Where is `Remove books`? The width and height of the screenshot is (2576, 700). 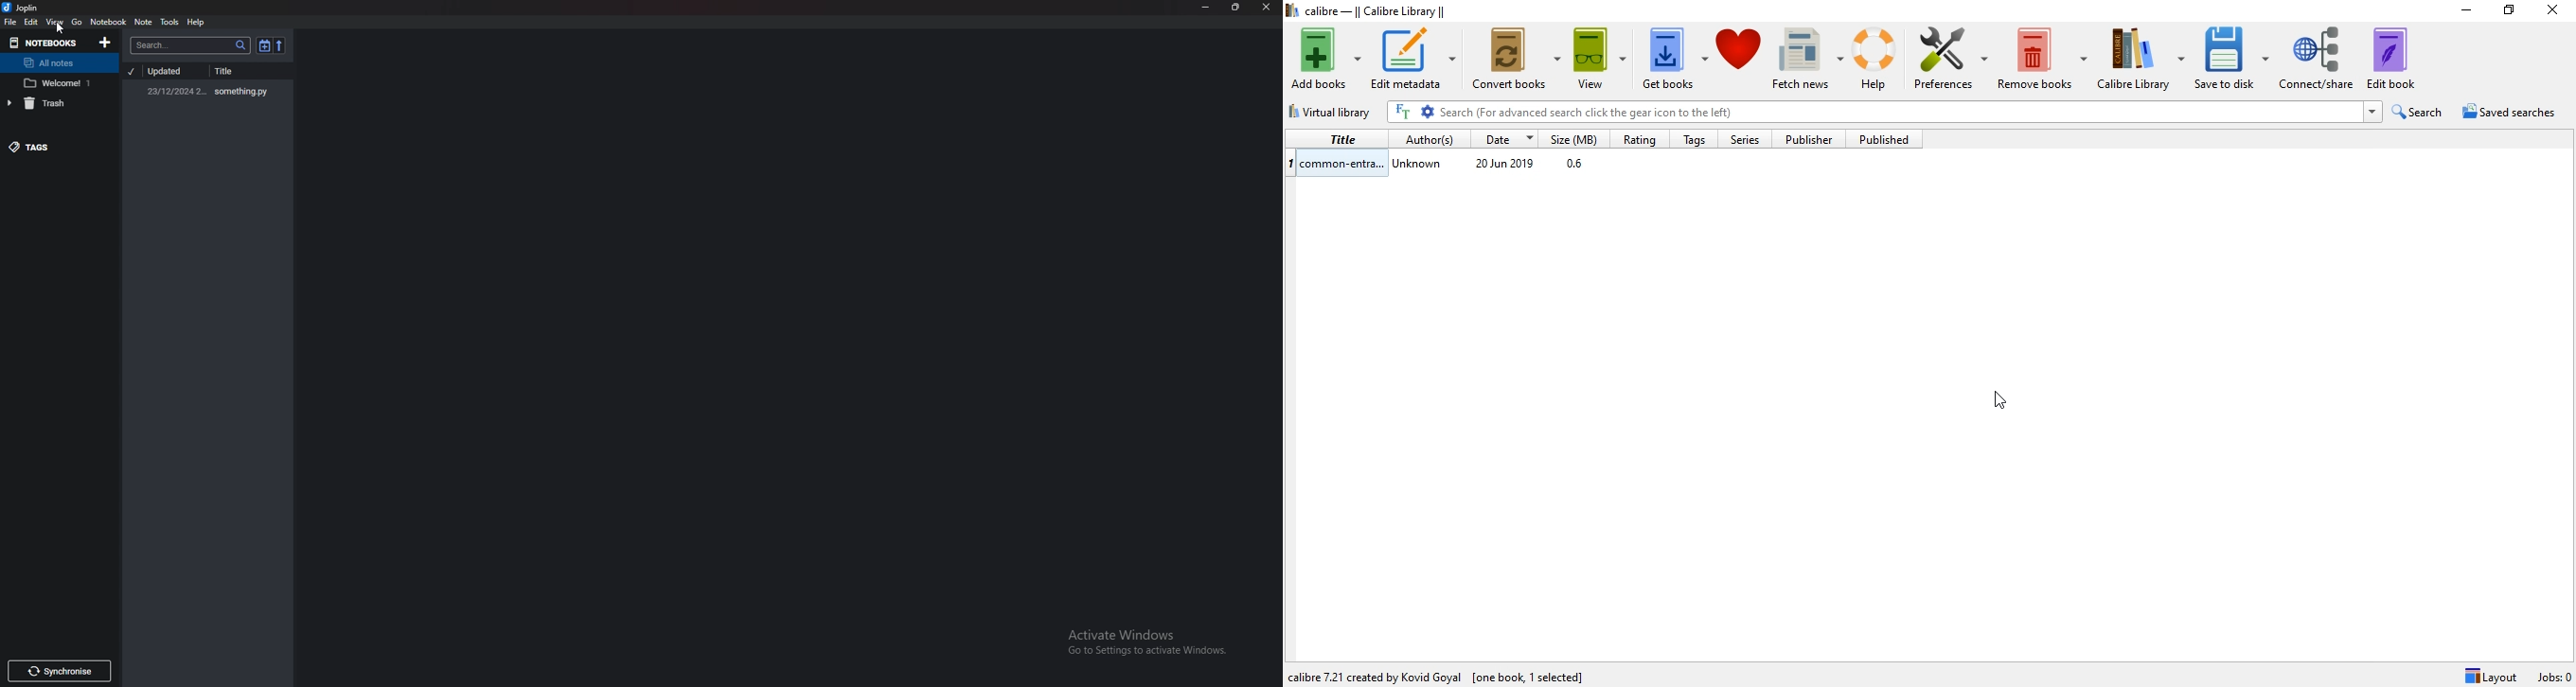
Remove books is located at coordinates (2045, 53).